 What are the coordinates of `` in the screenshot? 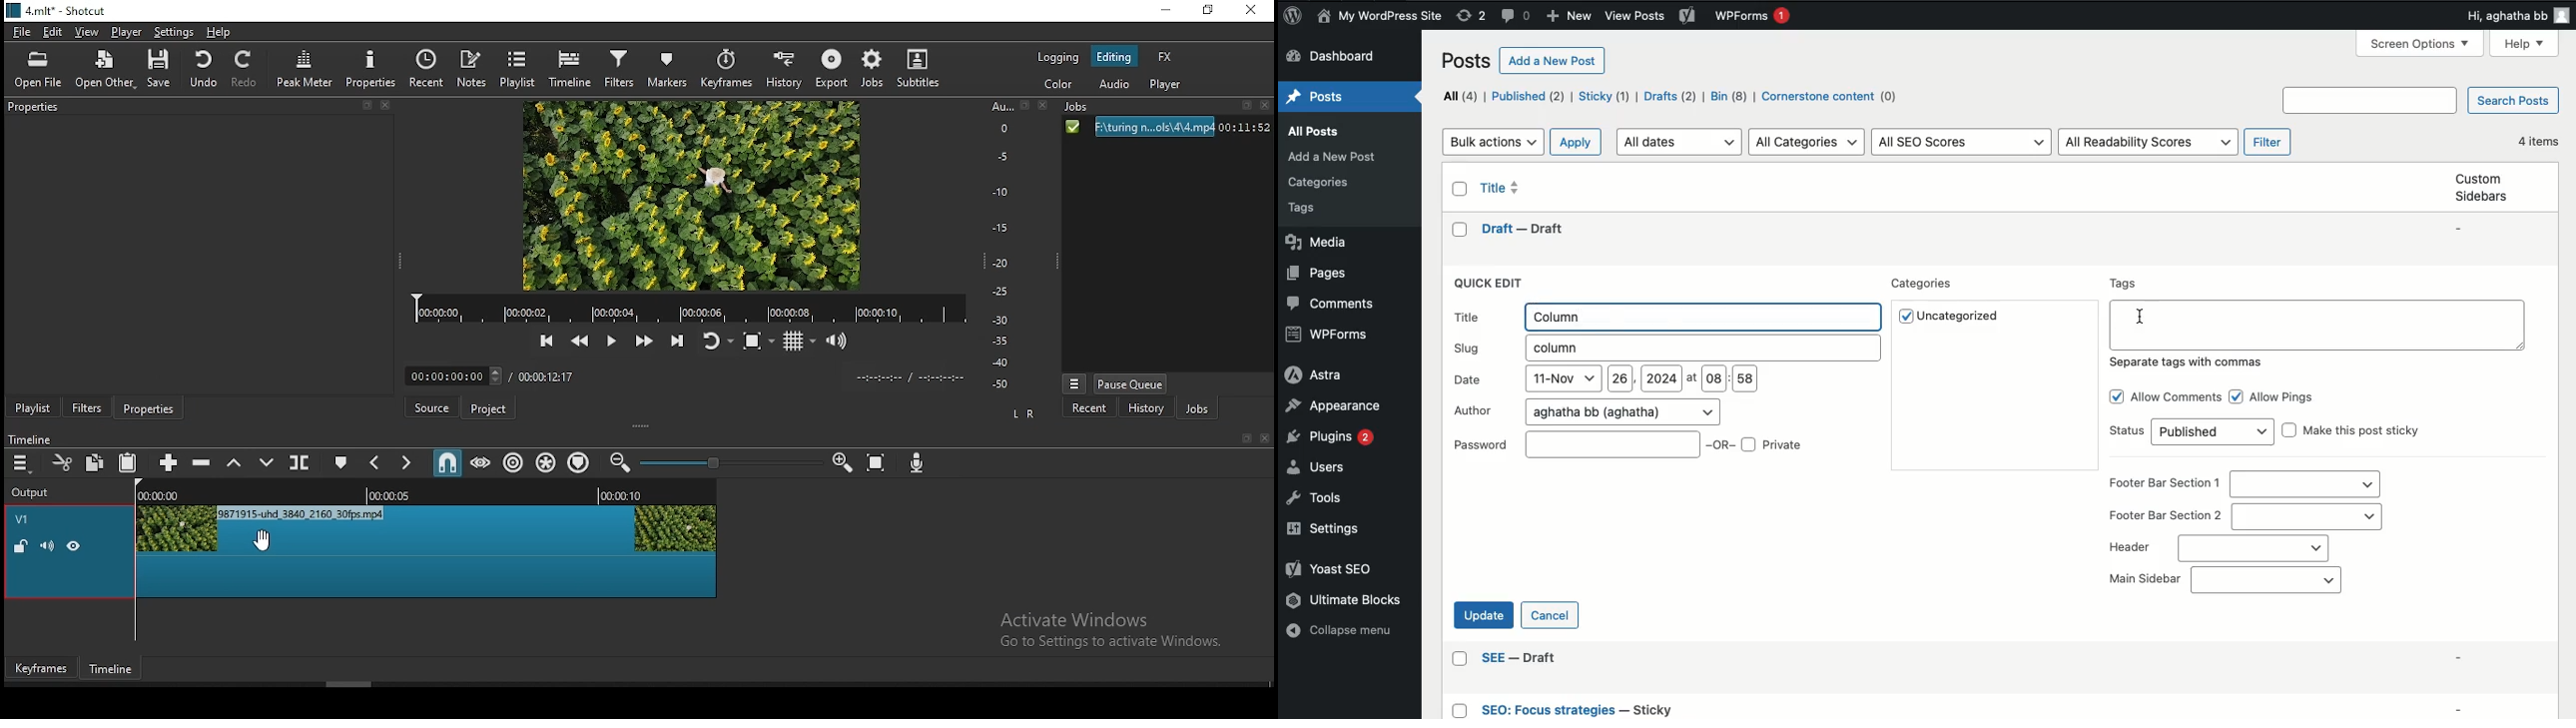 It's located at (1634, 17).